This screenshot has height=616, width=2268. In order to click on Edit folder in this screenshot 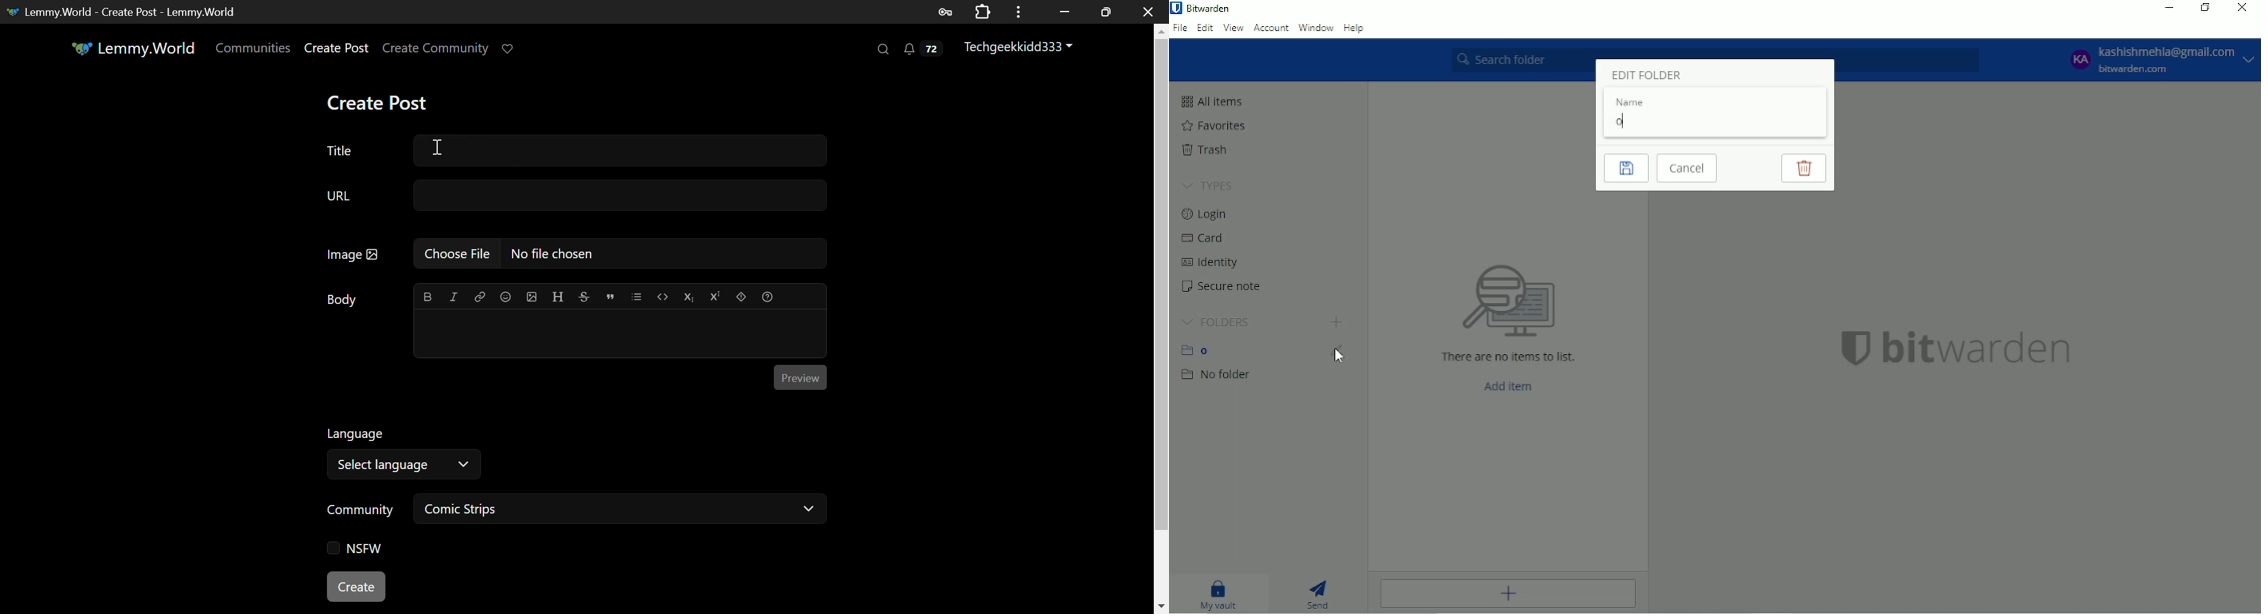, I will do `click(1341, 355)`.